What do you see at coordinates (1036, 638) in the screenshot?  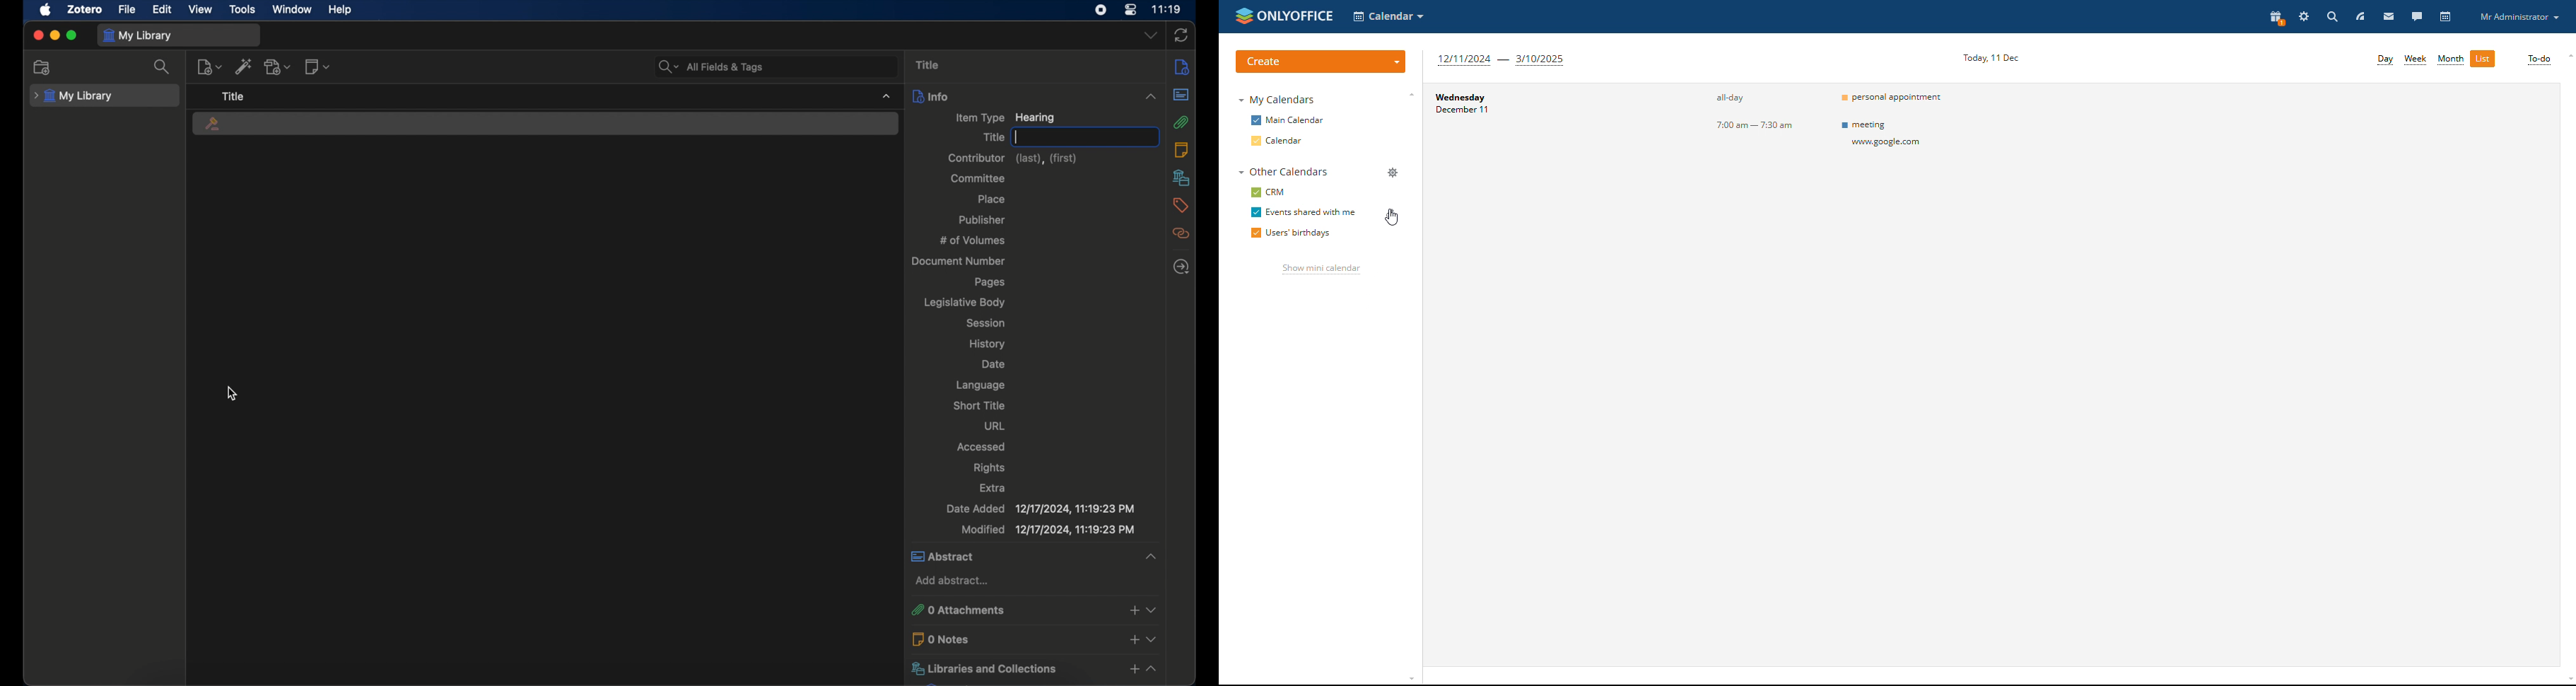 I see `0 notes` at bounding box center [1036, 638].